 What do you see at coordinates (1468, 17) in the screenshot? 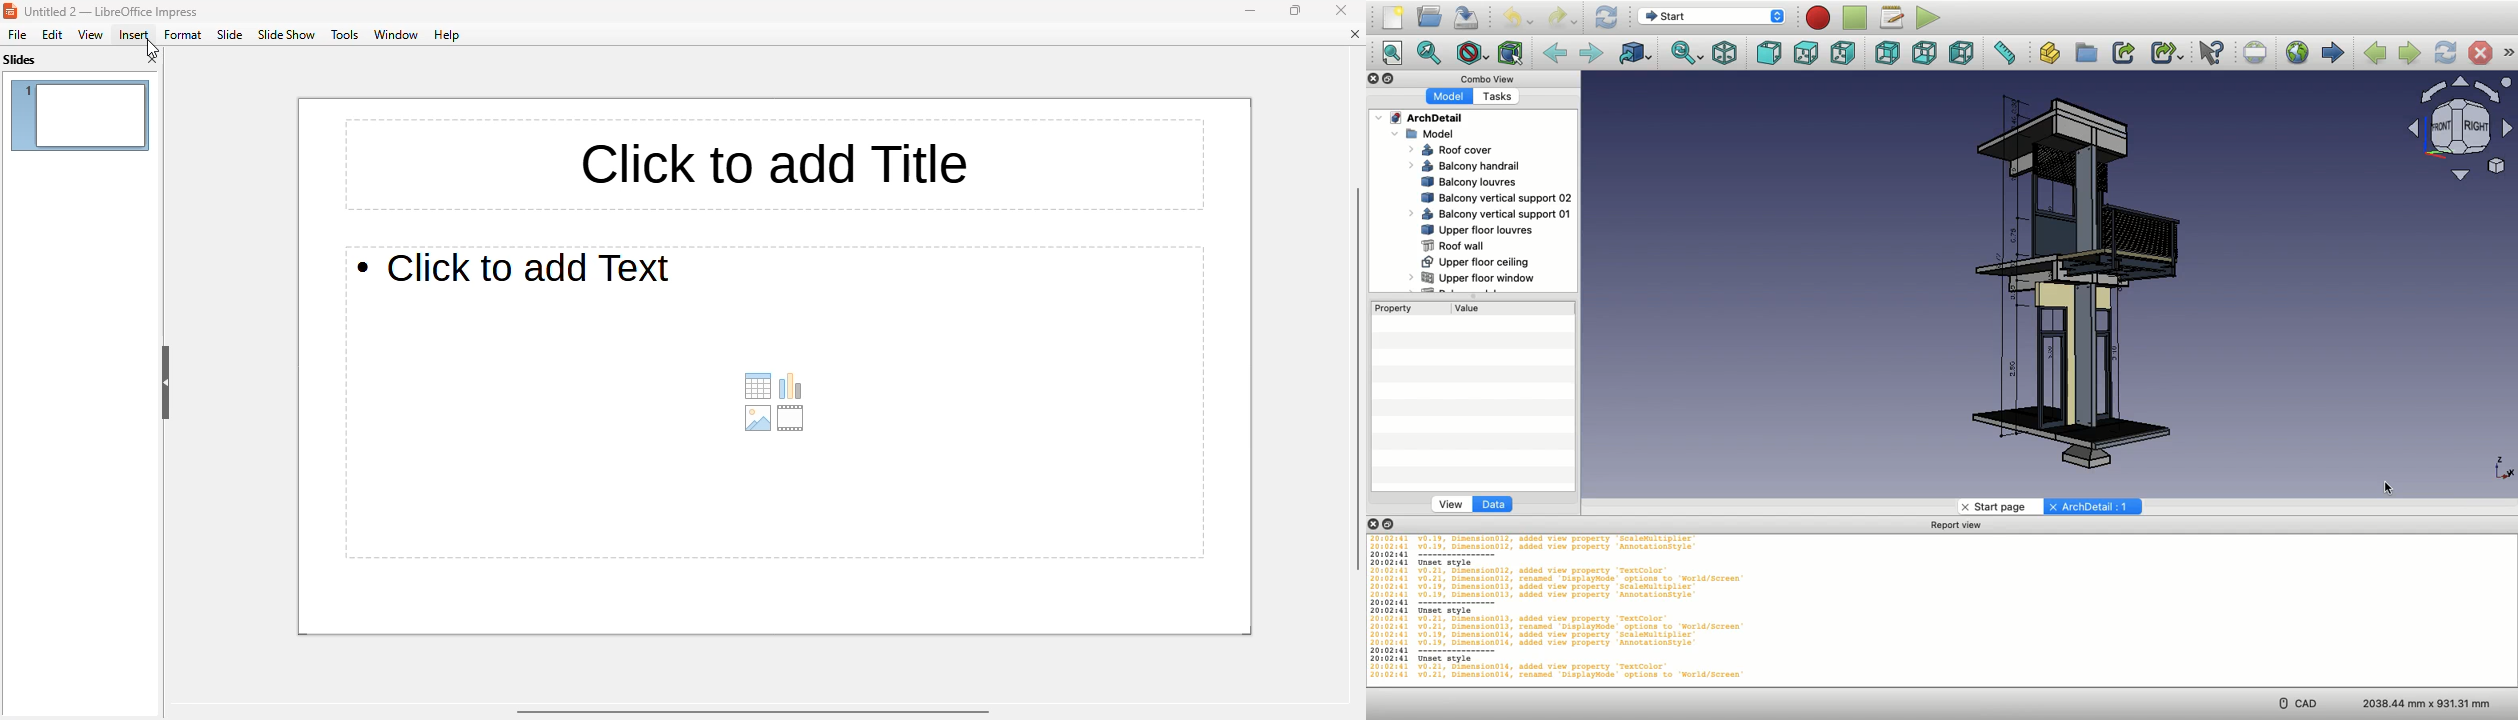
I see `Save` at bounding box center [1468, 17].